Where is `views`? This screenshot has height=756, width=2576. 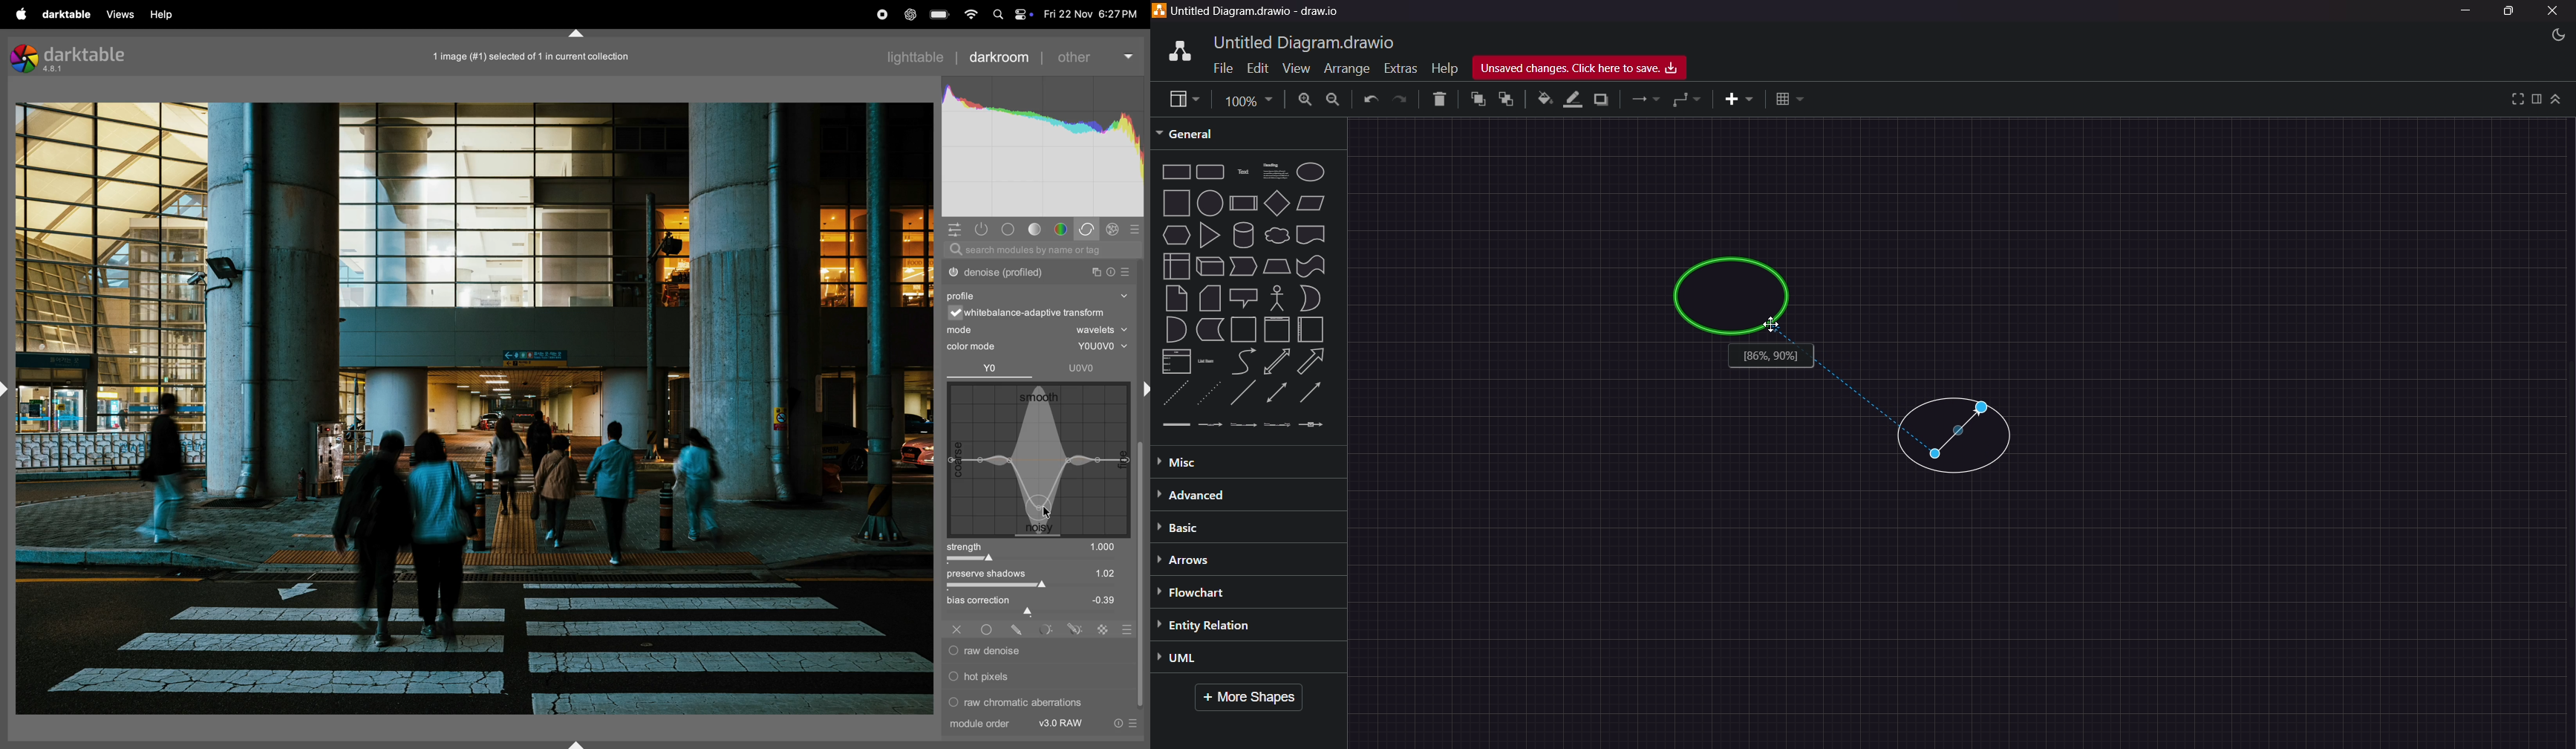 views is located at coordinates (121, 14).